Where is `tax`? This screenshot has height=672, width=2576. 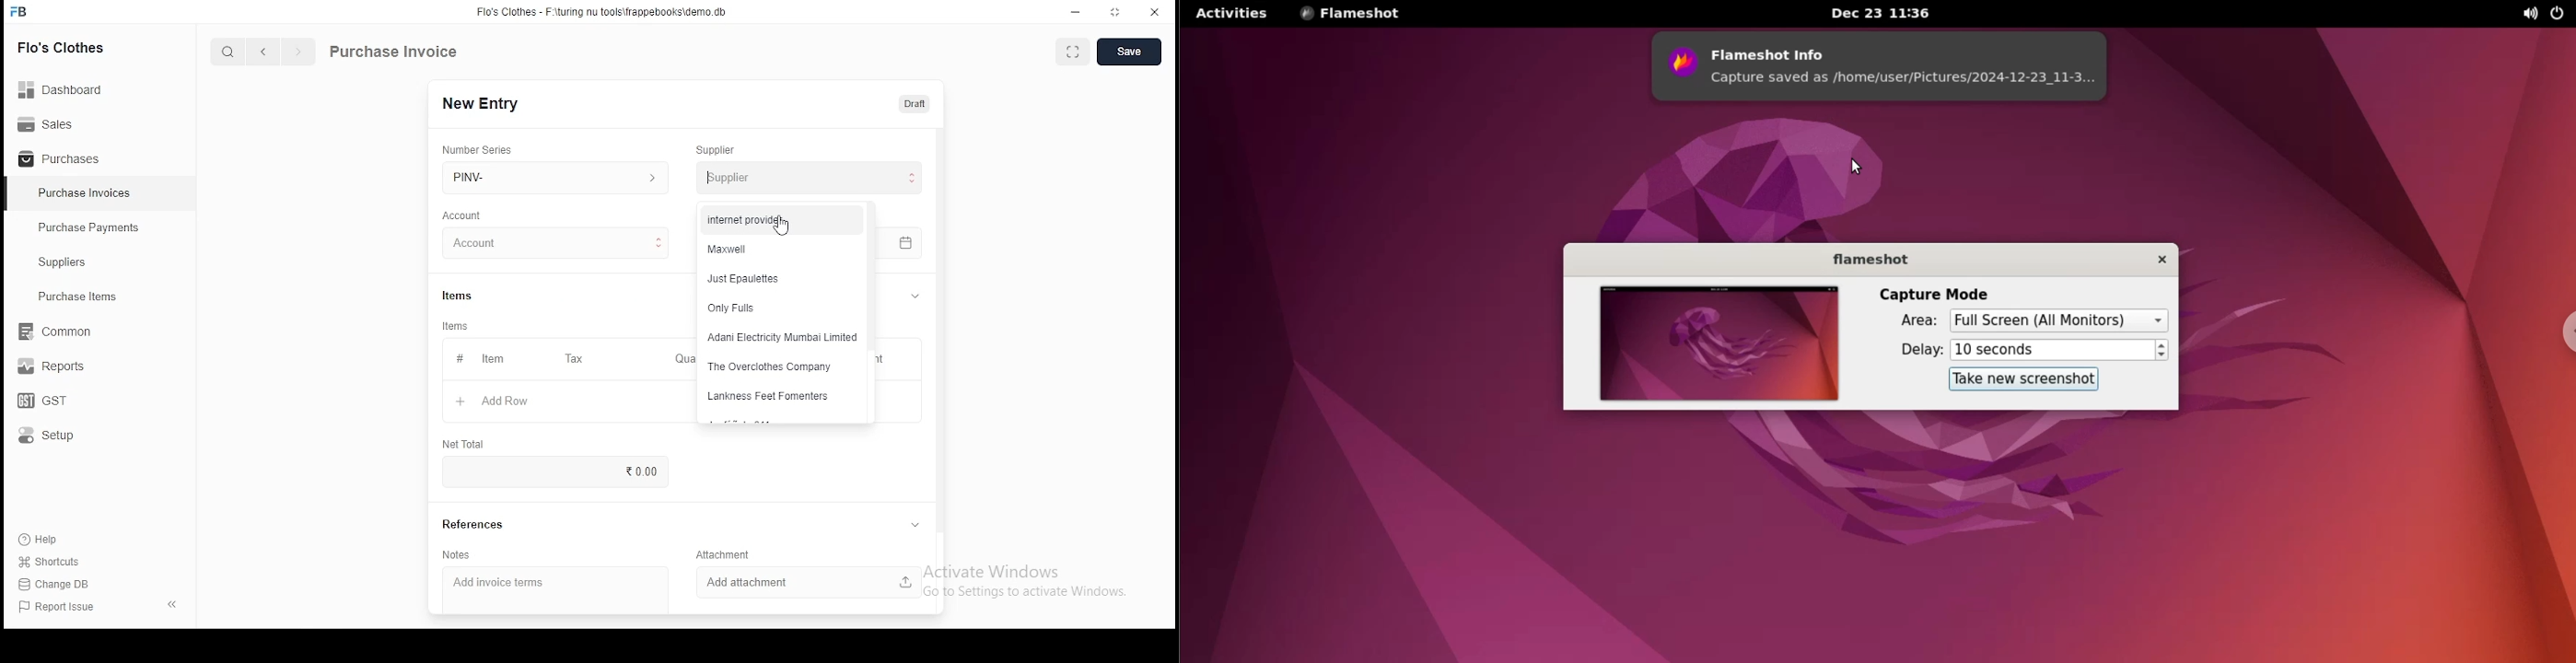
tax is located at coordinates (574, 359).